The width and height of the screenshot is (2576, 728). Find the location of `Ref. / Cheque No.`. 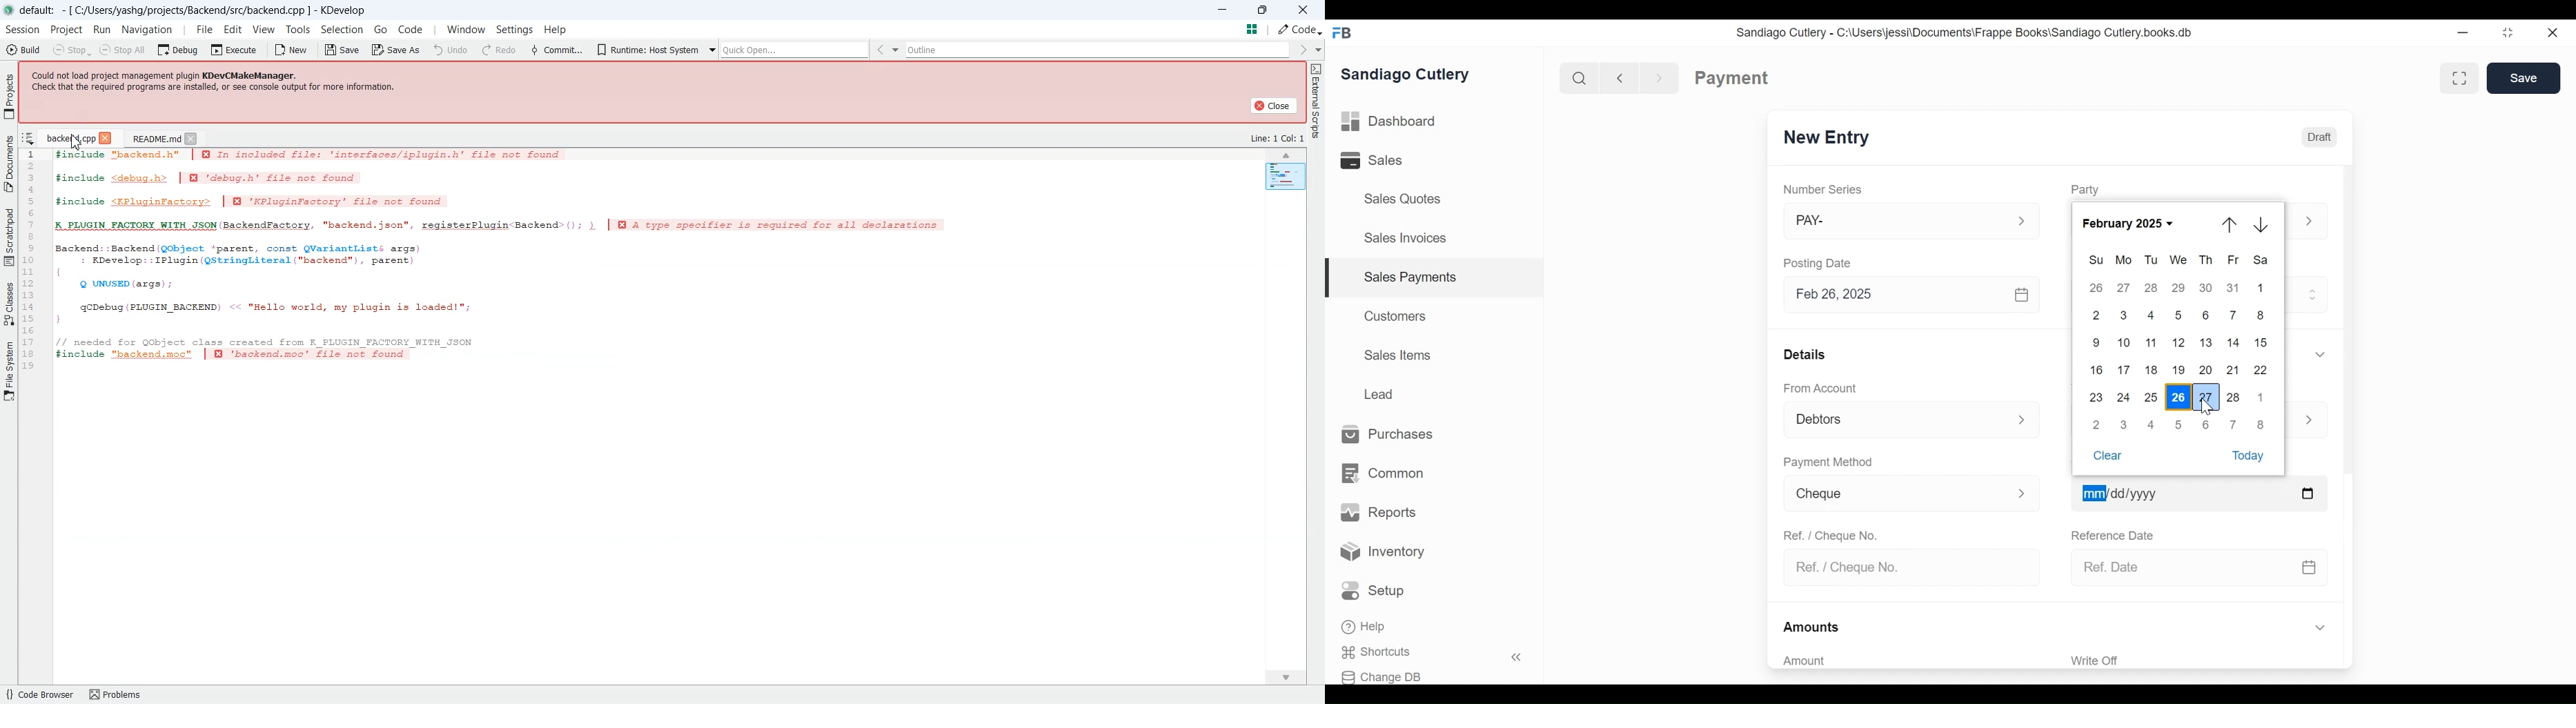

Ref. / Cheque No. is located at coordinates (1906, 568).